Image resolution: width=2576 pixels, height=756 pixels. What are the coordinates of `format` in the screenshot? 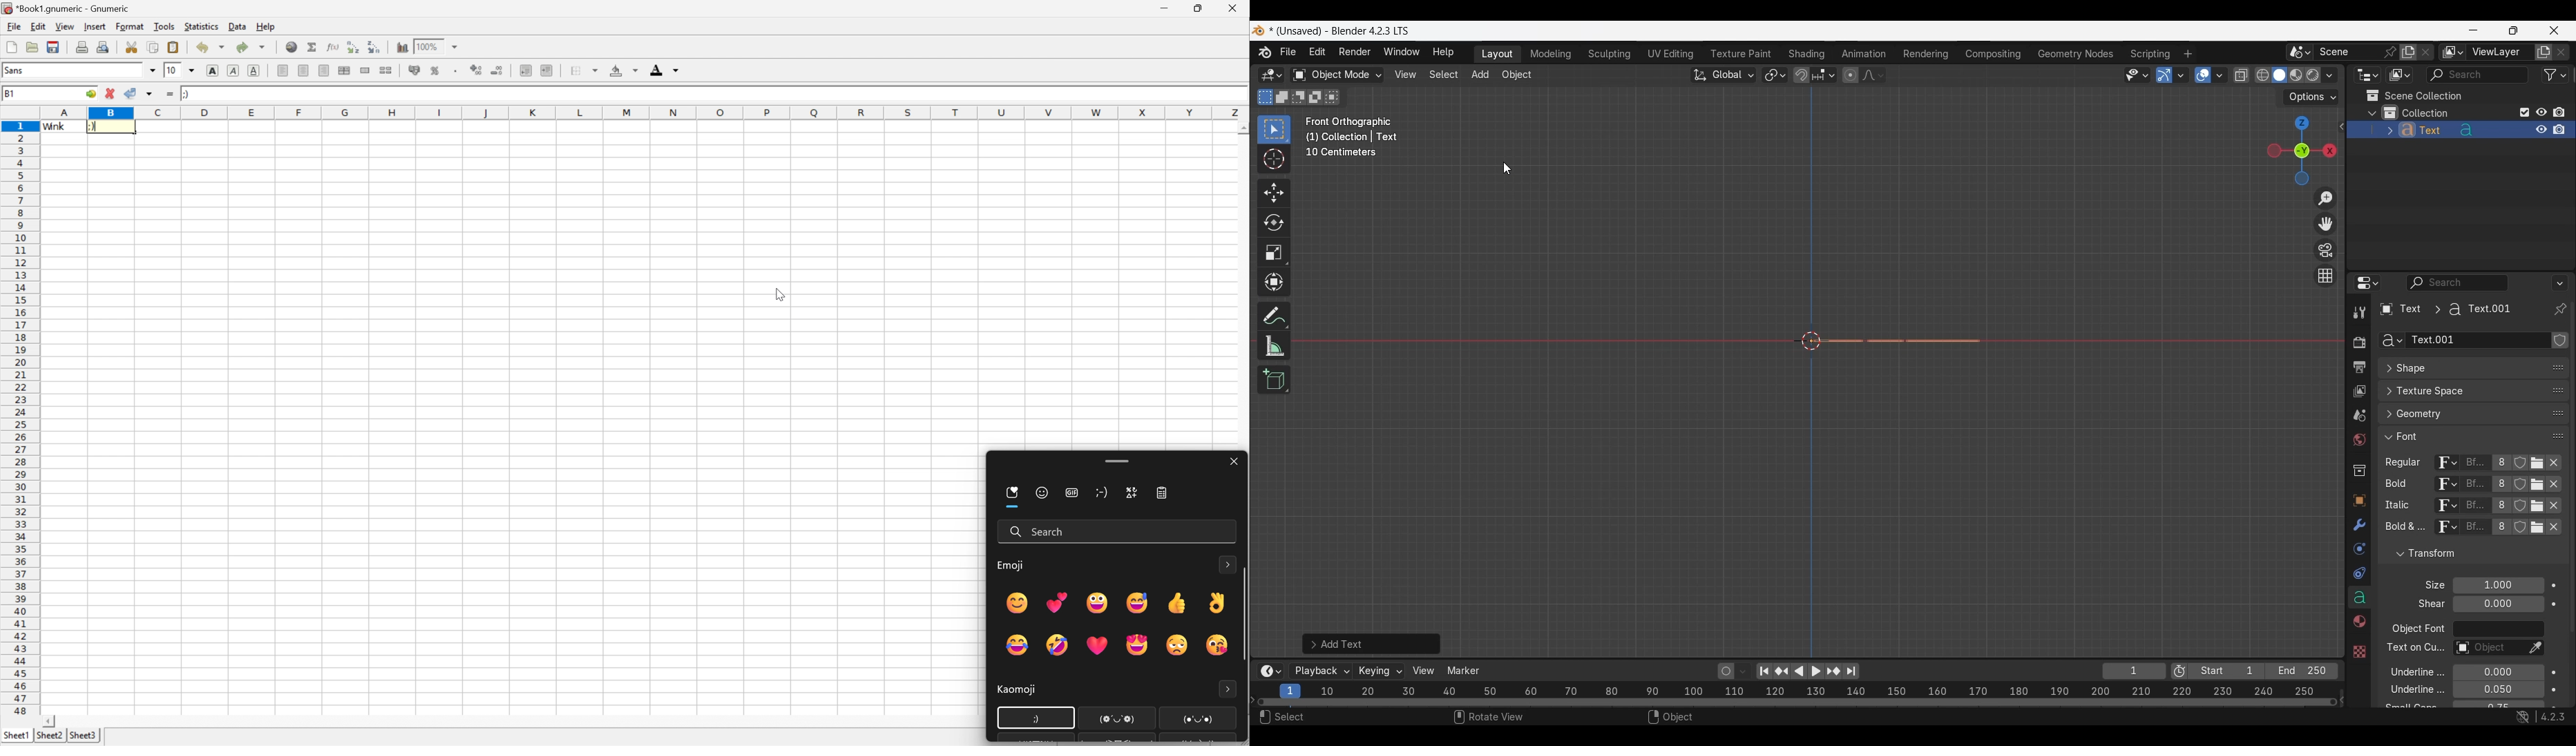 It's located at (129, 27).